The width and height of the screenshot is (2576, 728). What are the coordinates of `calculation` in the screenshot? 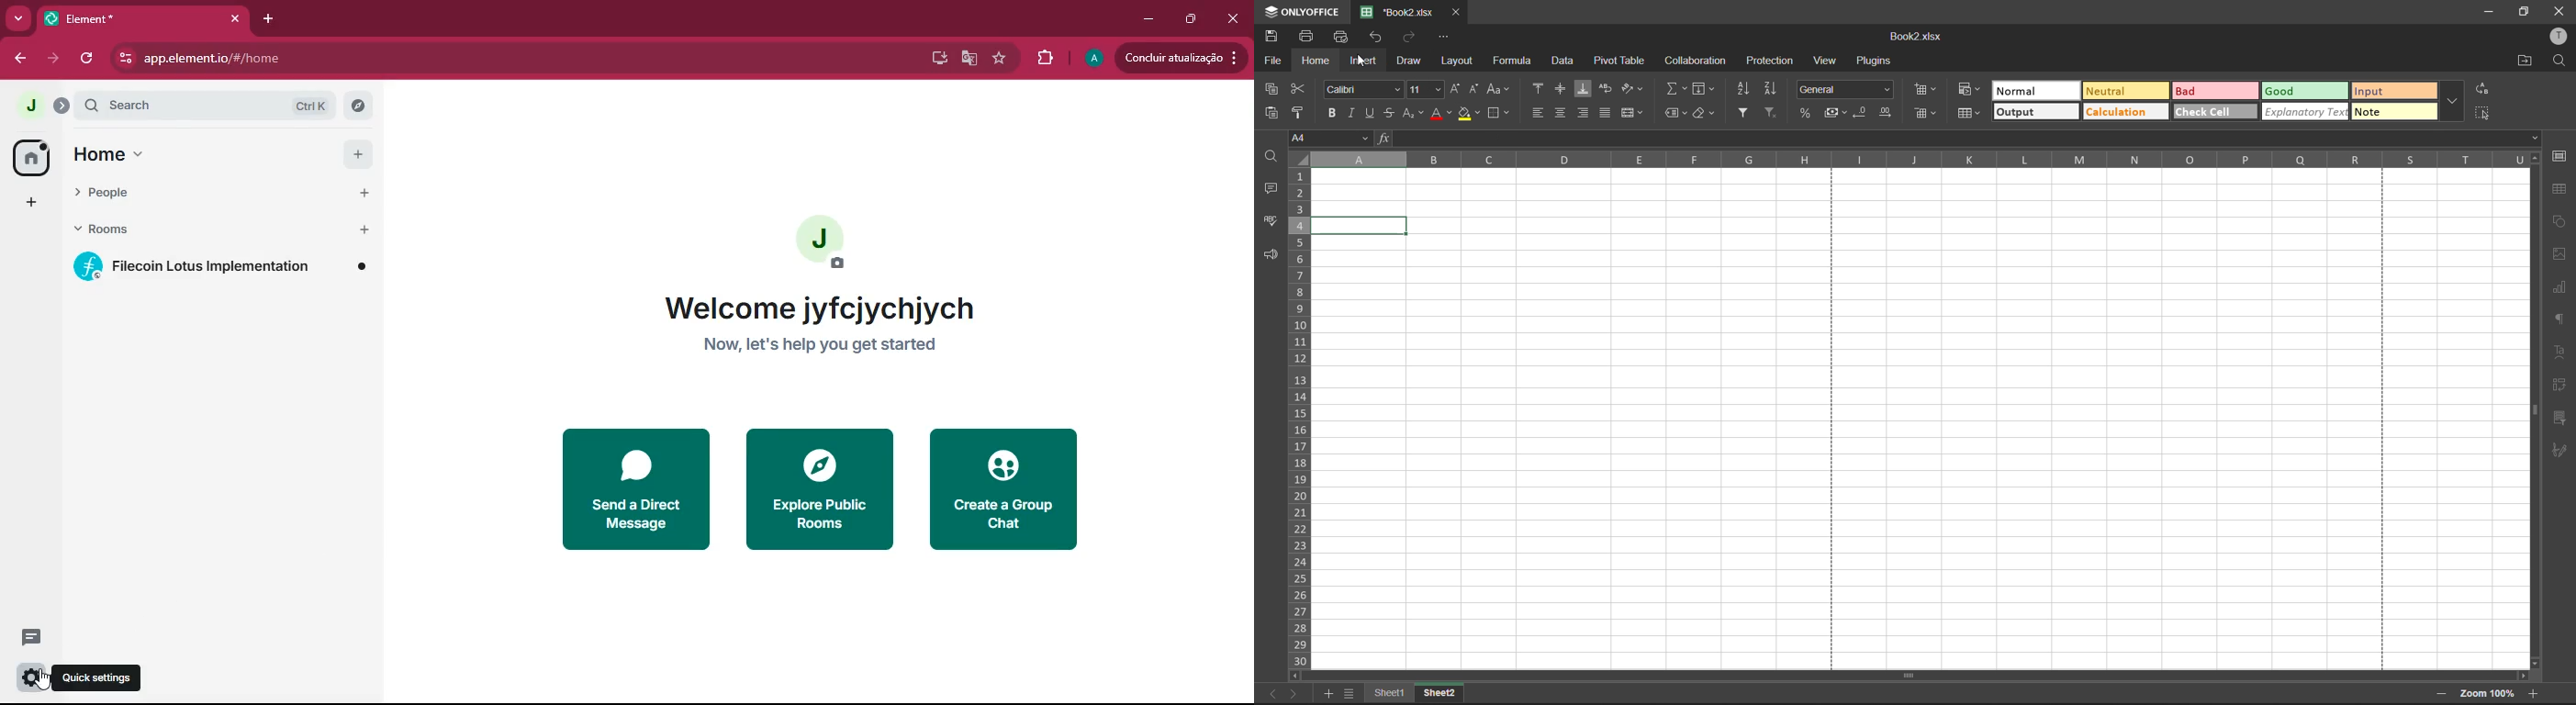 It's located at (2124, 112).